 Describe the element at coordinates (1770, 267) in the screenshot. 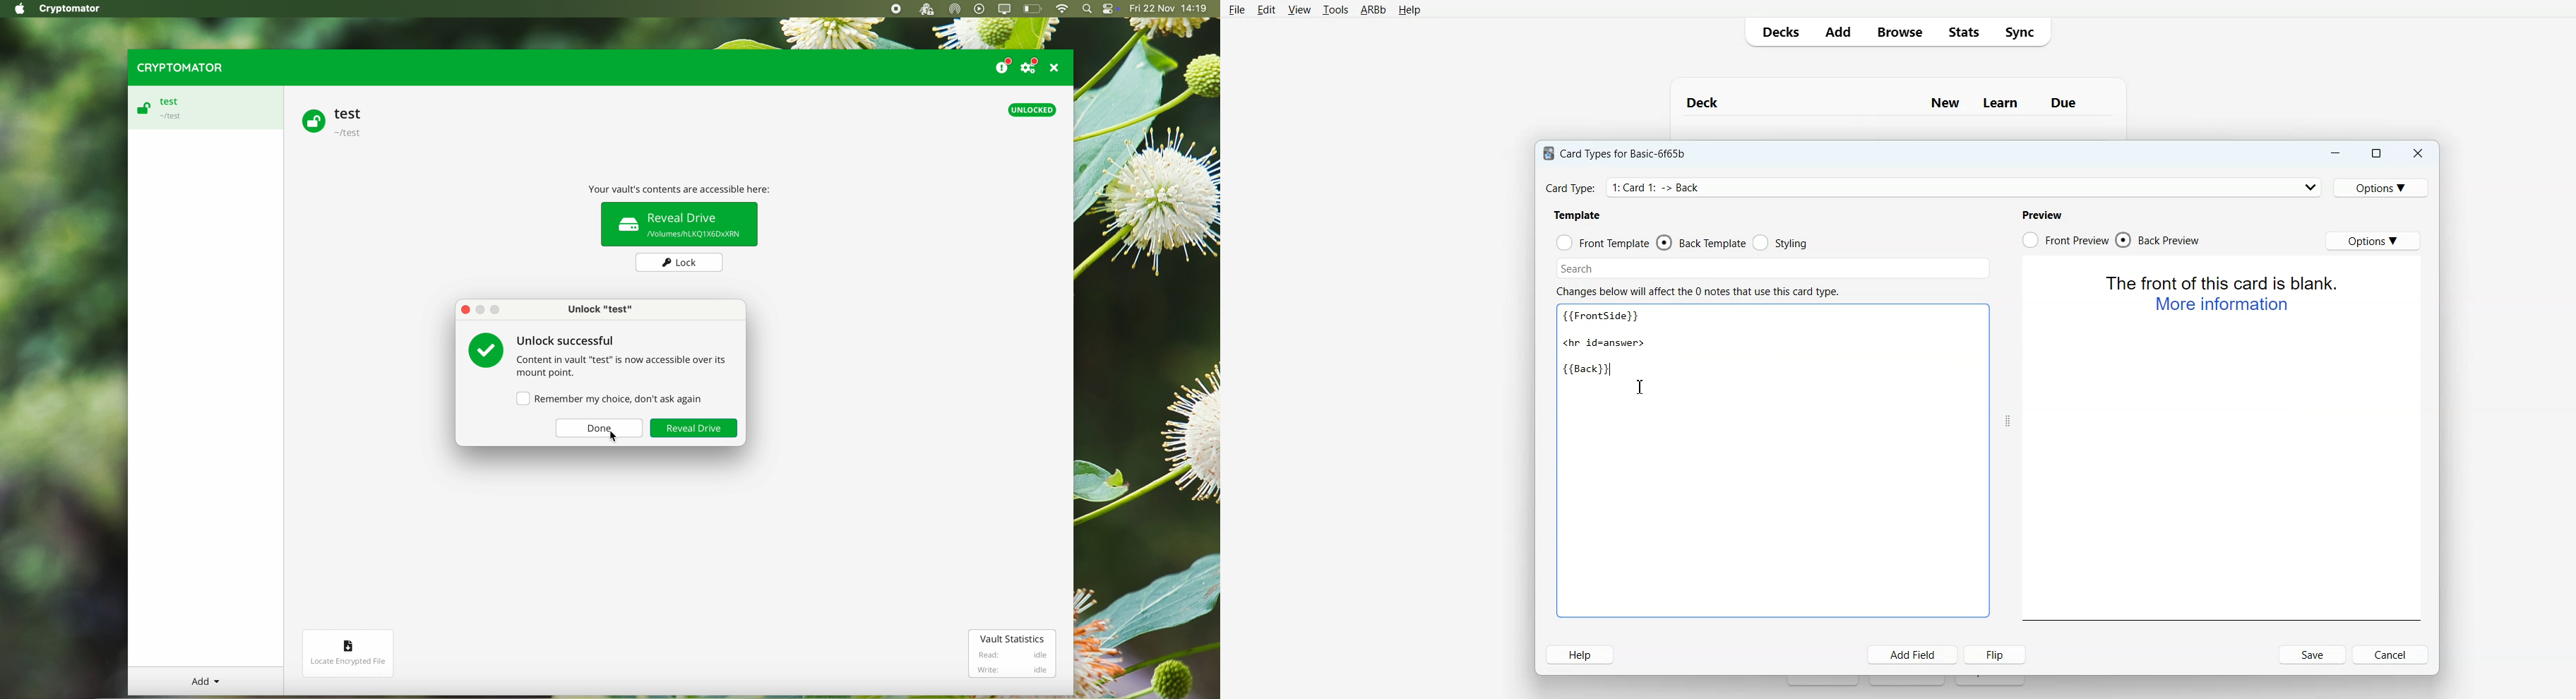

I see `Search Bar` at that location.